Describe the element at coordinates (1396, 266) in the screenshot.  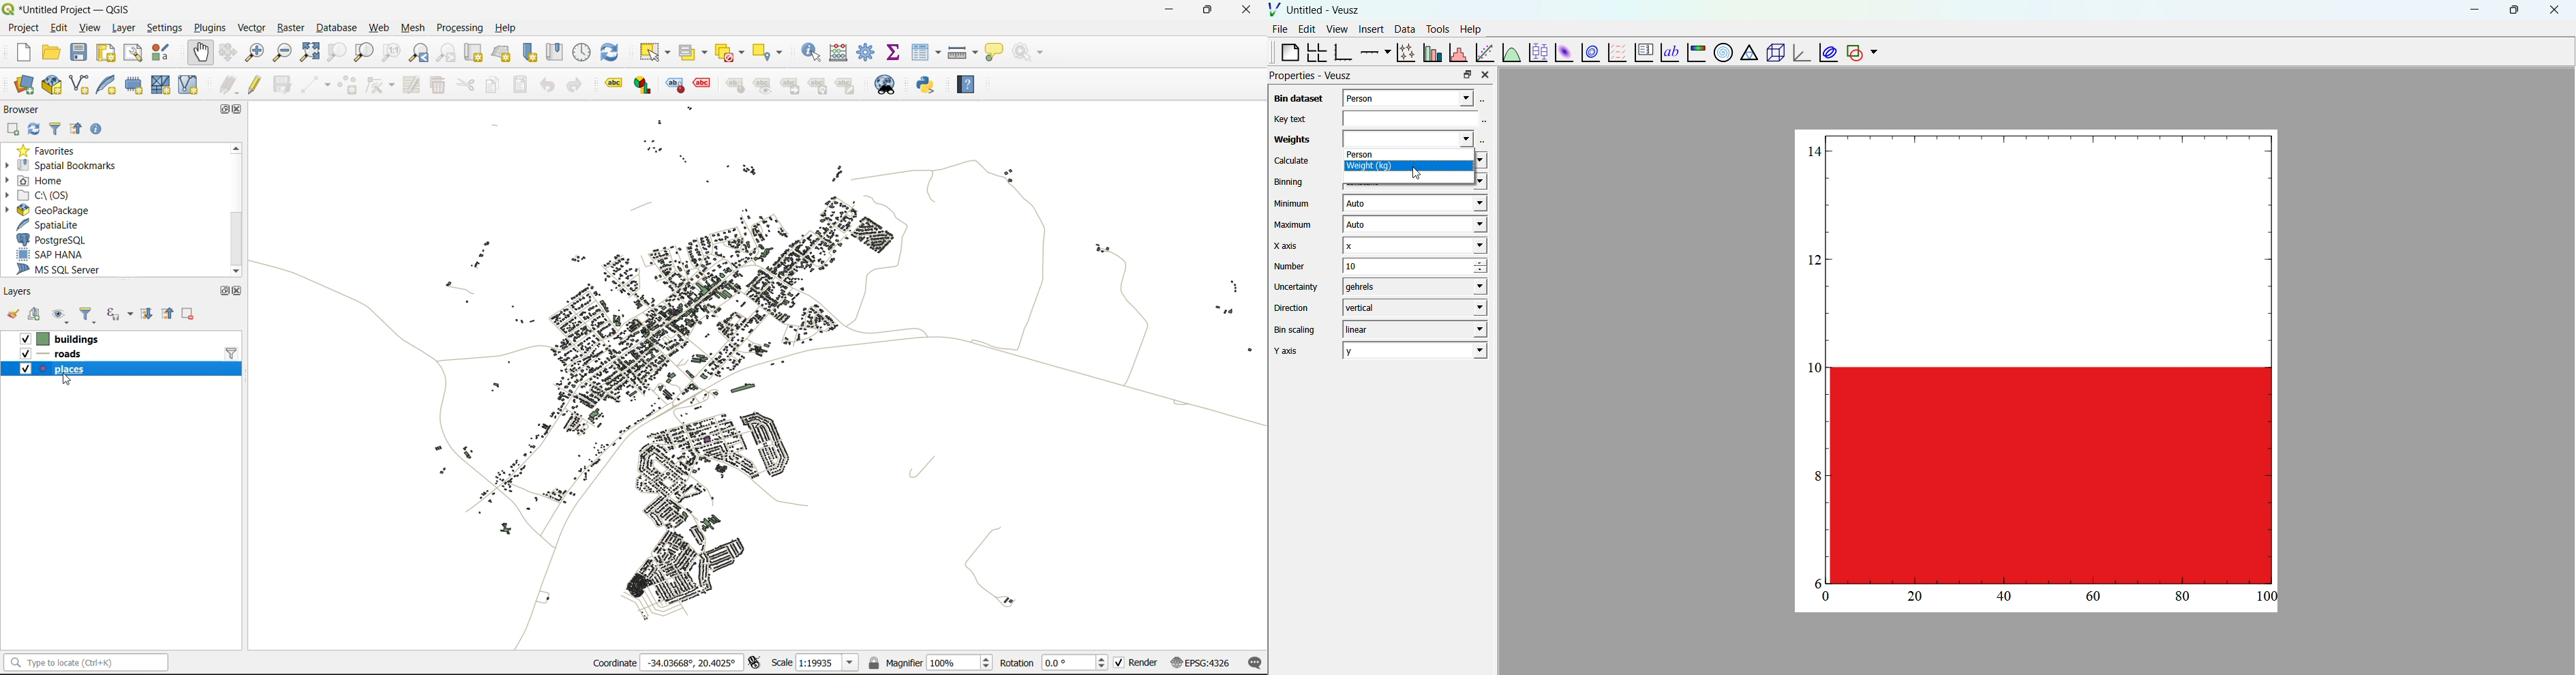
I see `10` at that location.